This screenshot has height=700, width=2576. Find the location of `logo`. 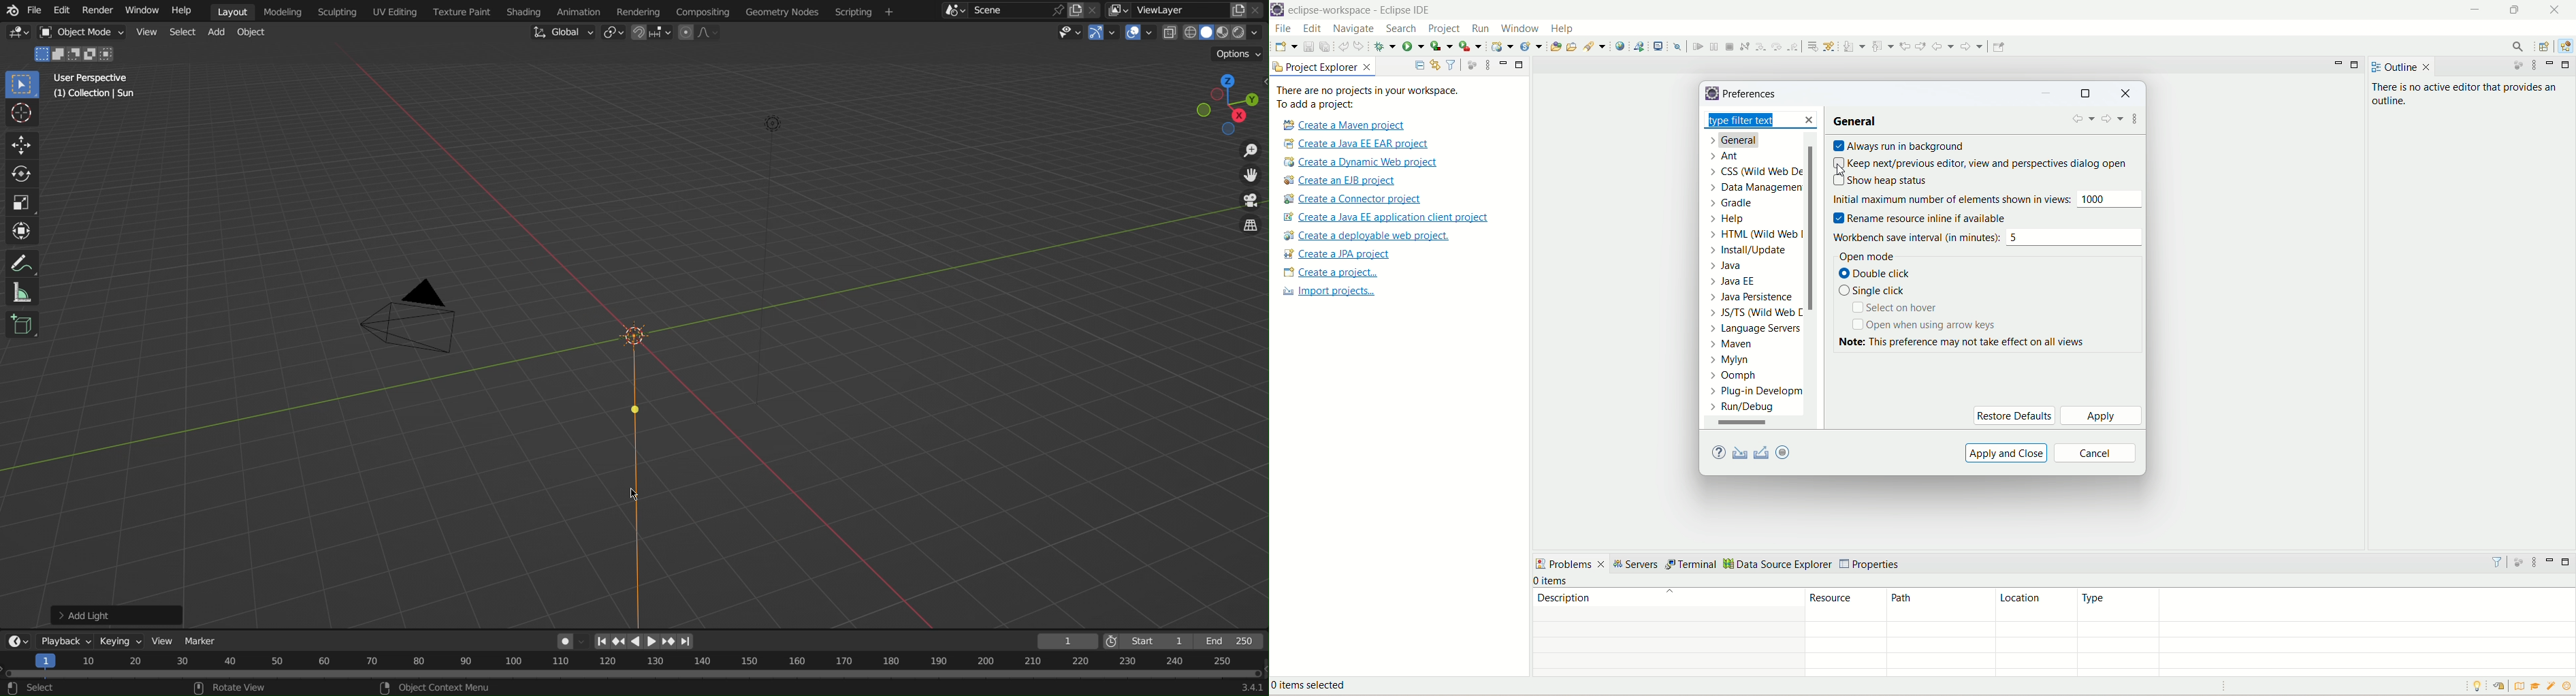

logo is located at coordinates (1278, 10).